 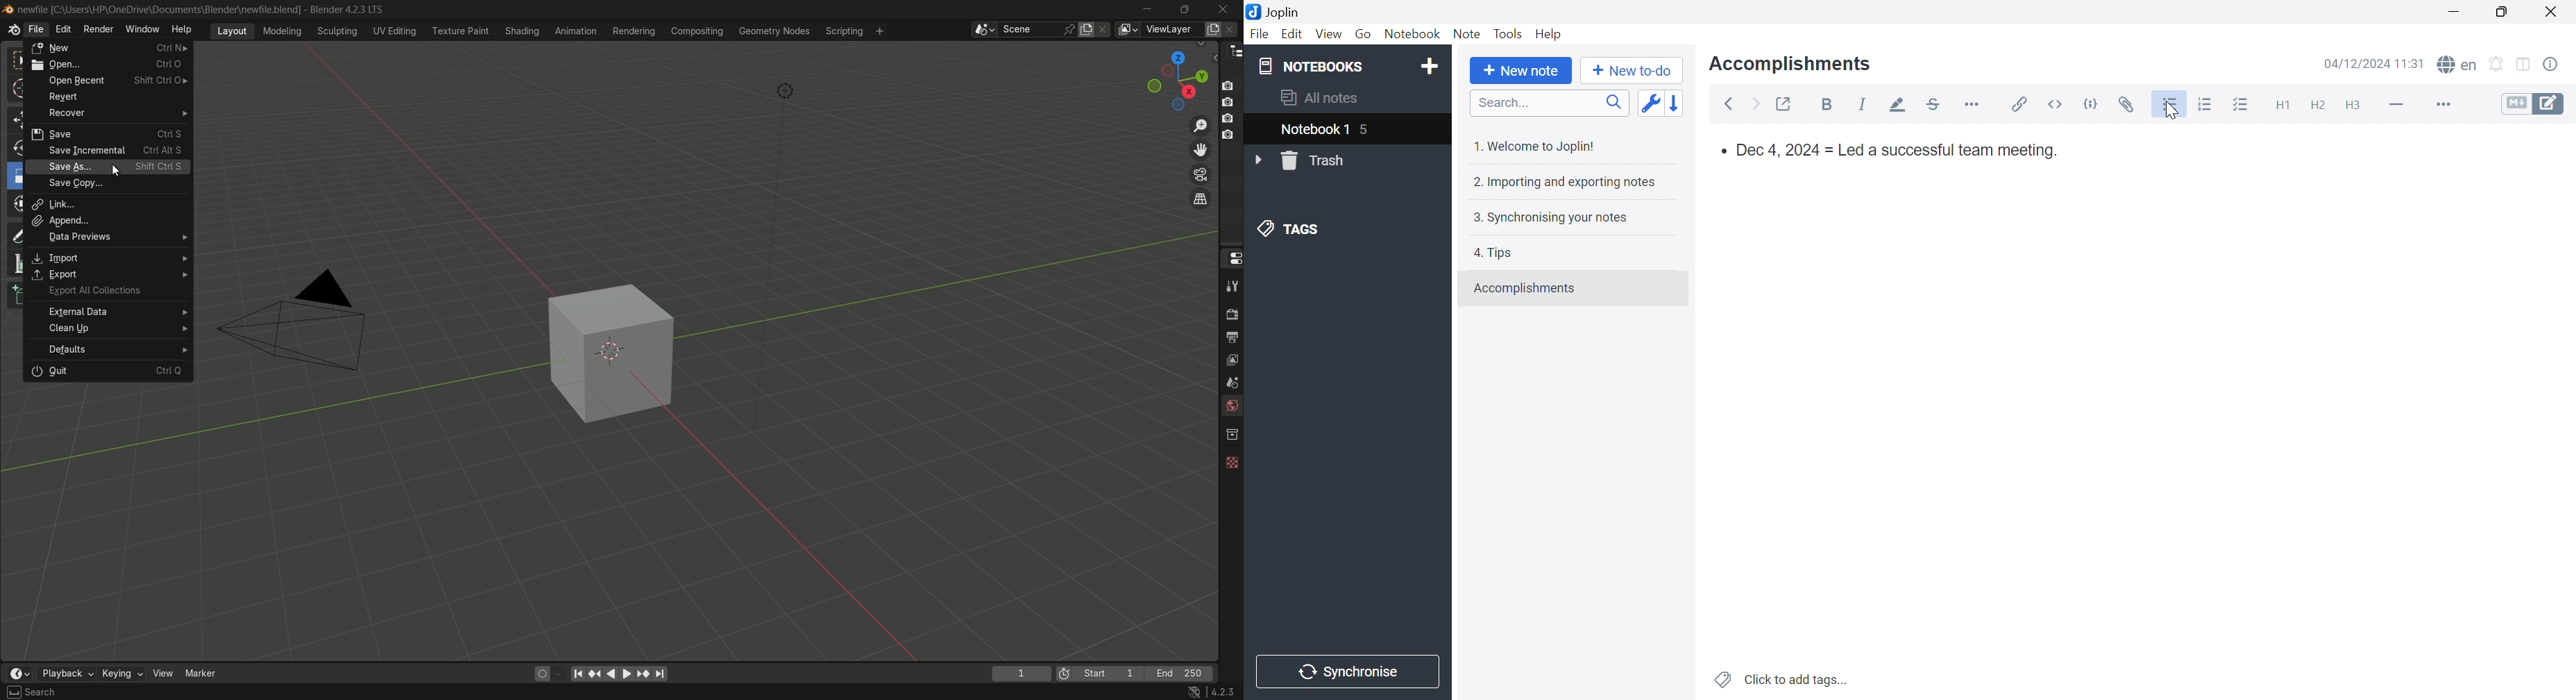 What do you see at coordinates (1308, 65) in the screenshot?
I see `NOTEBOOKS` at bounding box center [1308, 65].